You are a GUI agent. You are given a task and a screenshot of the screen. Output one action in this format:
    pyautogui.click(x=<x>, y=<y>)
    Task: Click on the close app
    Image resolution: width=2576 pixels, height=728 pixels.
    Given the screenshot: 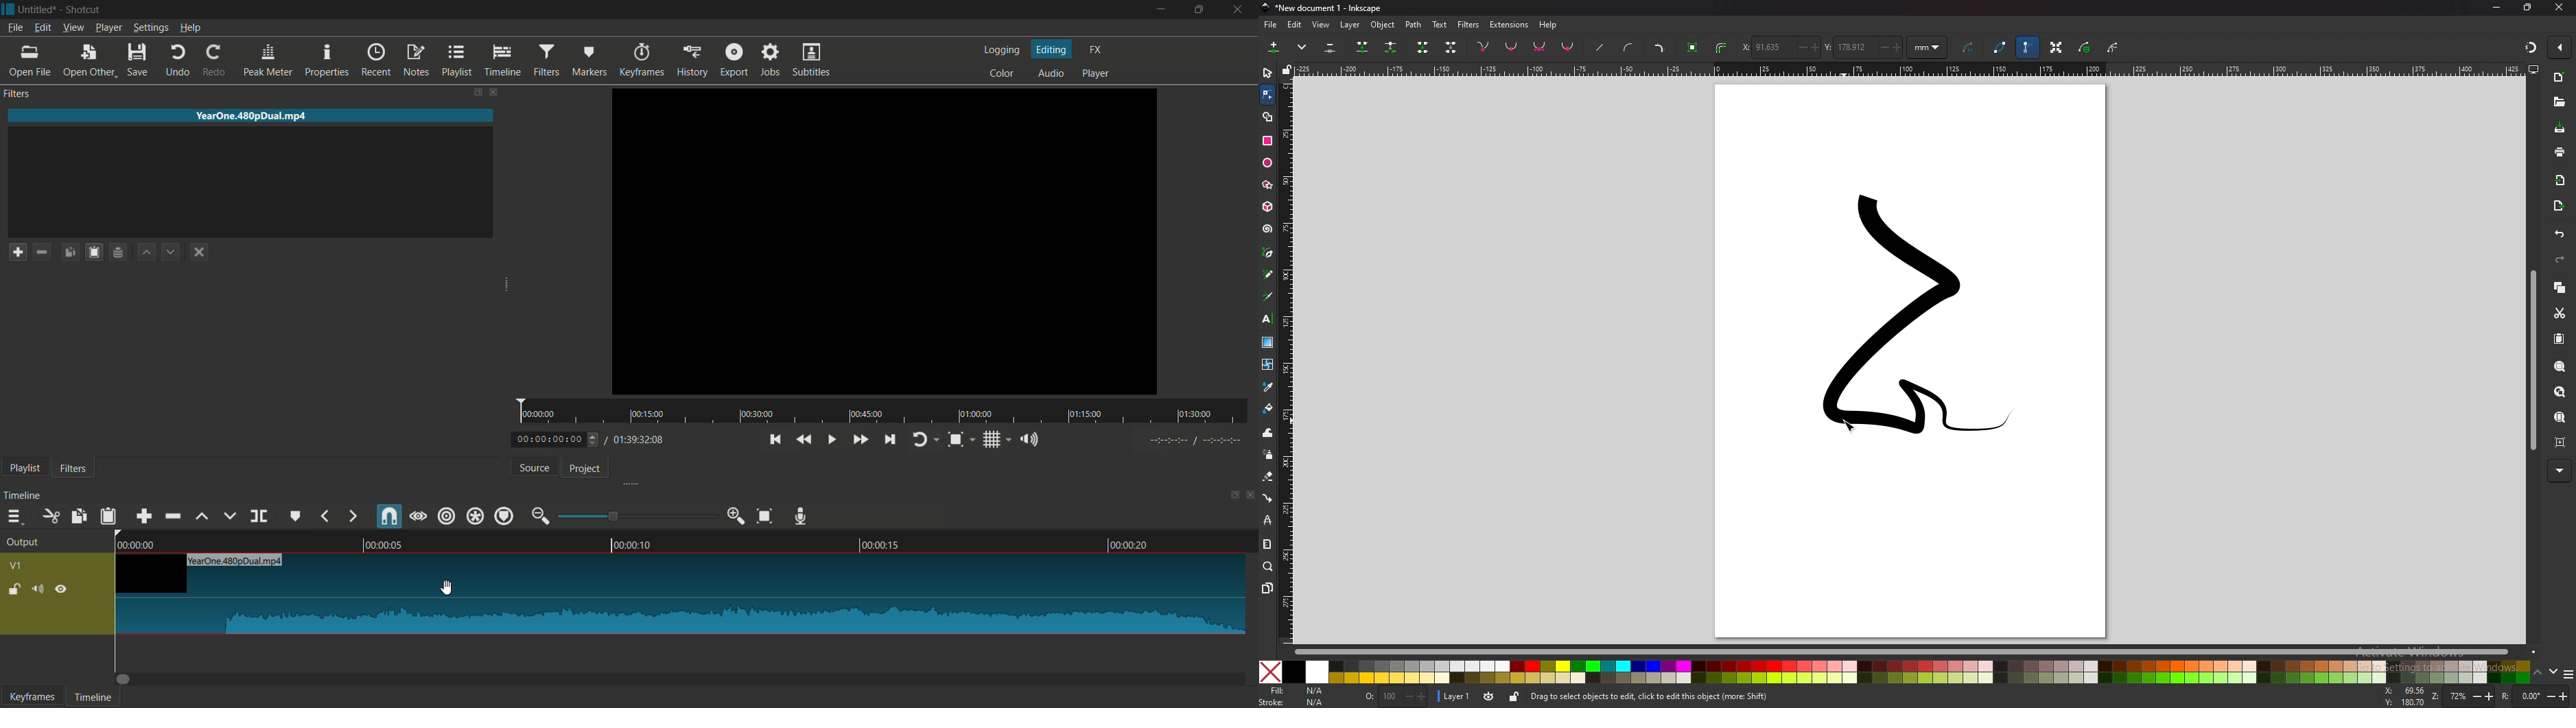 What is the action you would take?
    pyautogui.click(x=1240, y=10)
    